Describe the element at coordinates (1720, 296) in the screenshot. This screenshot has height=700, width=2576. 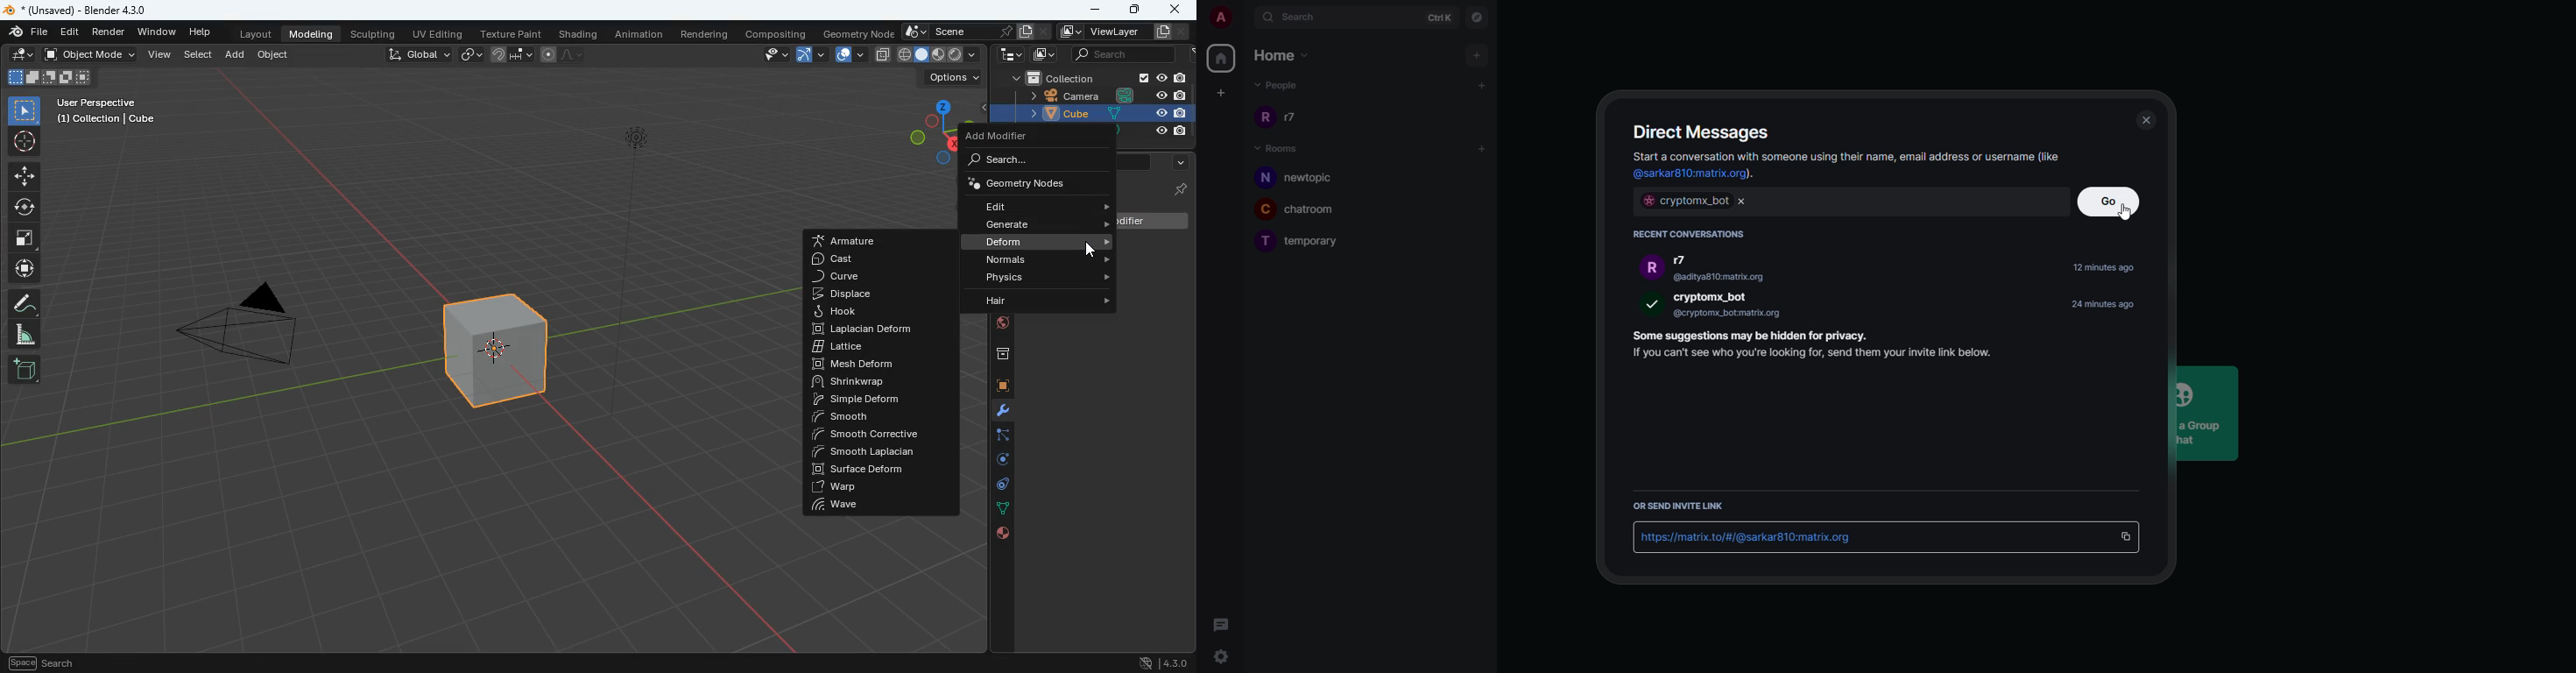
I see `bot` at that location.